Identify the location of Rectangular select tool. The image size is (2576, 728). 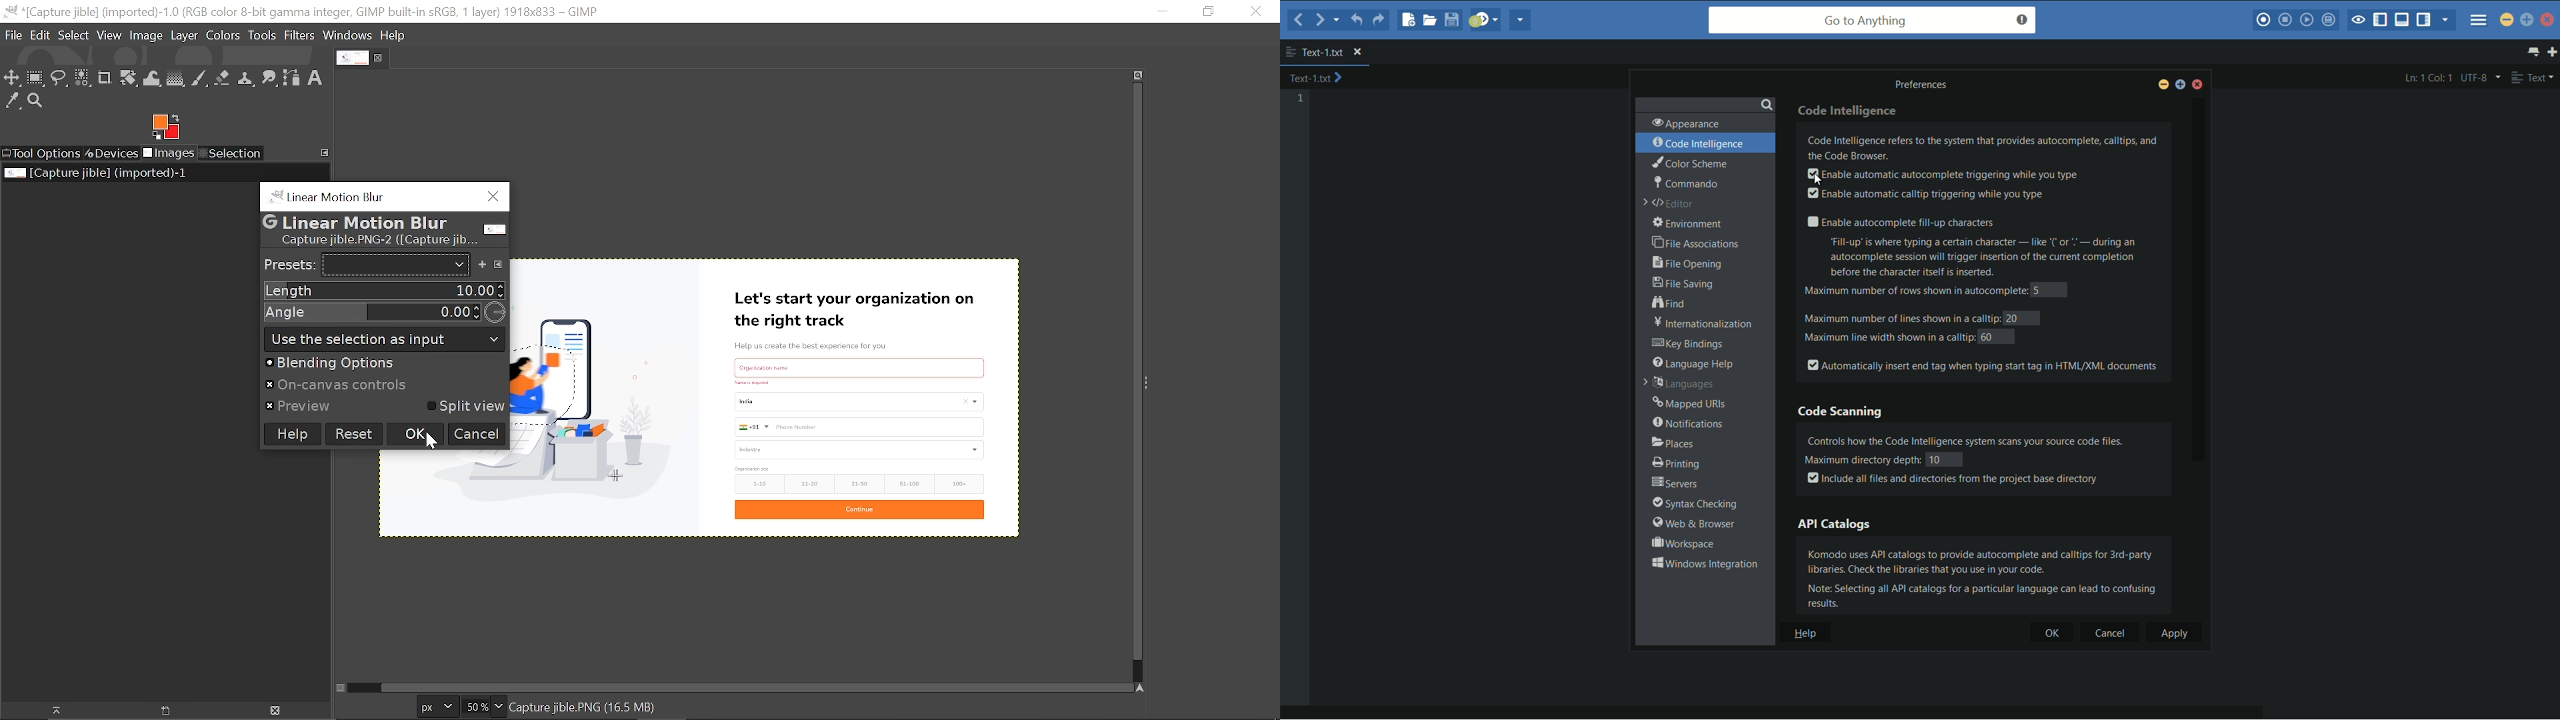
(35, 77).